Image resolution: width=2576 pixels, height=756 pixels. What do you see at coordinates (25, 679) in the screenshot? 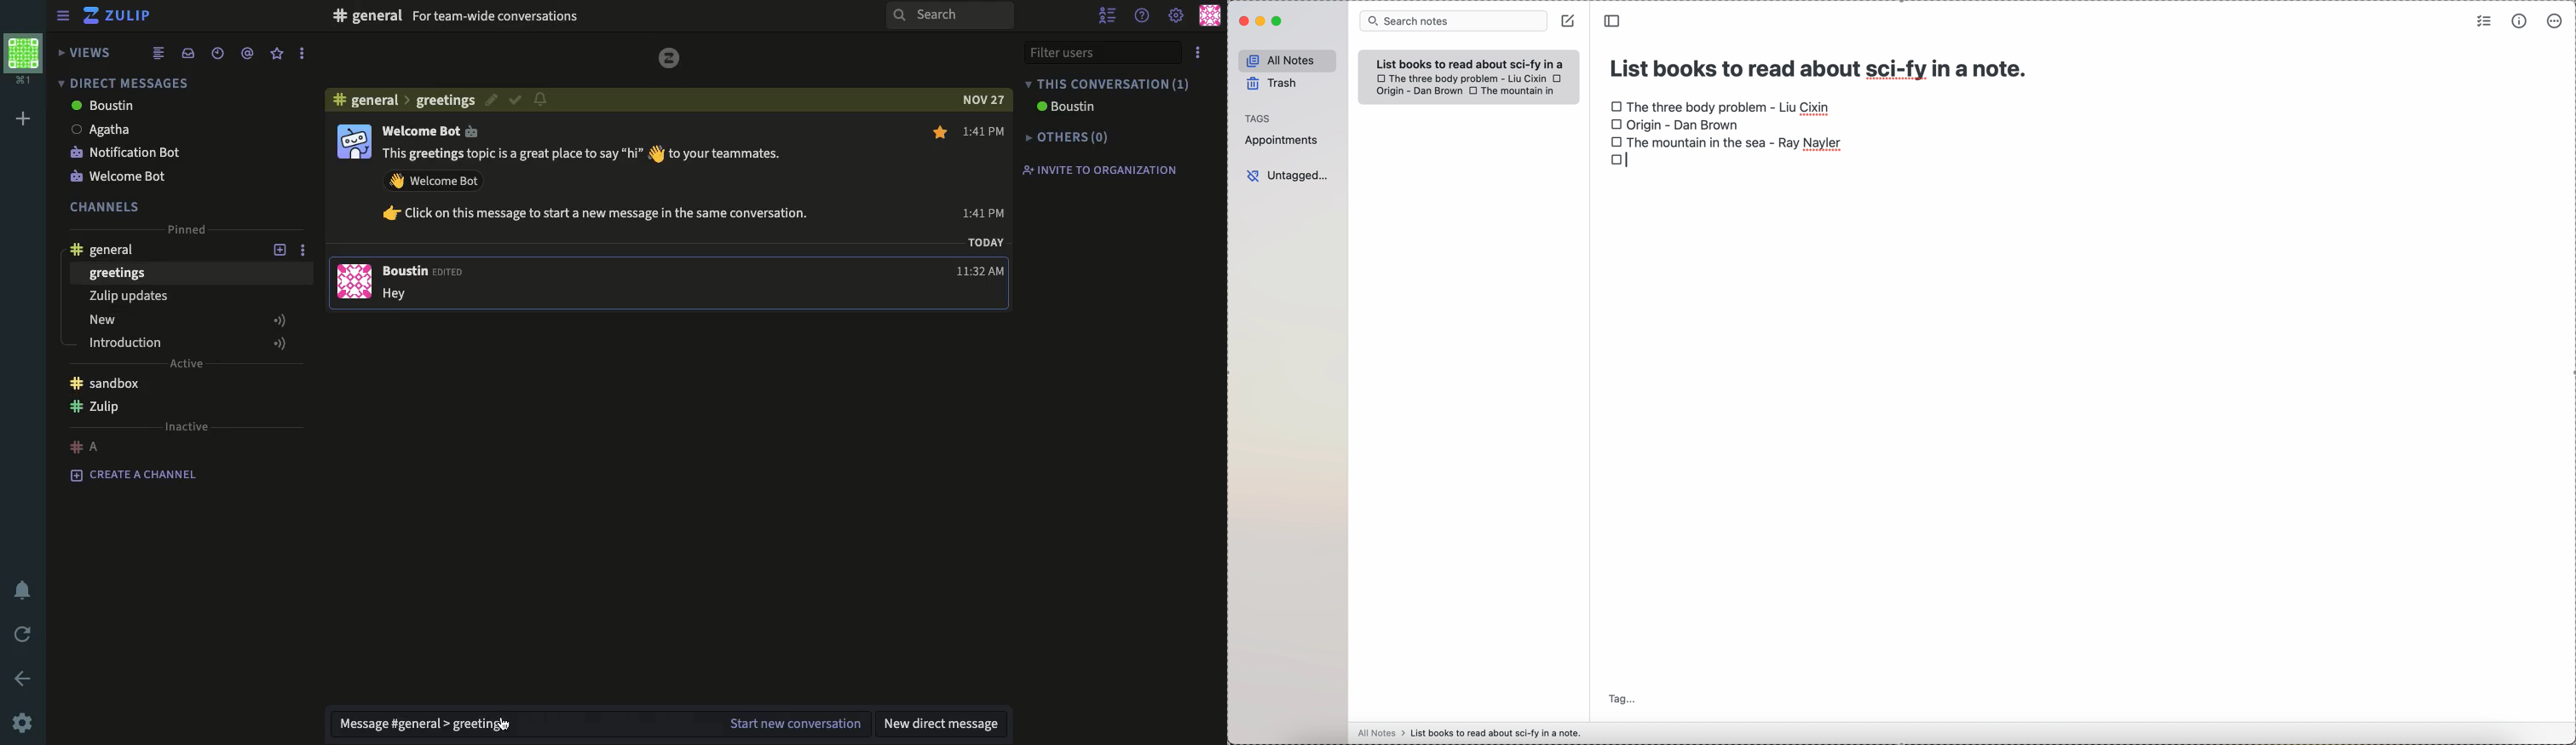
I see `back ` at bounding box center [25, 679].